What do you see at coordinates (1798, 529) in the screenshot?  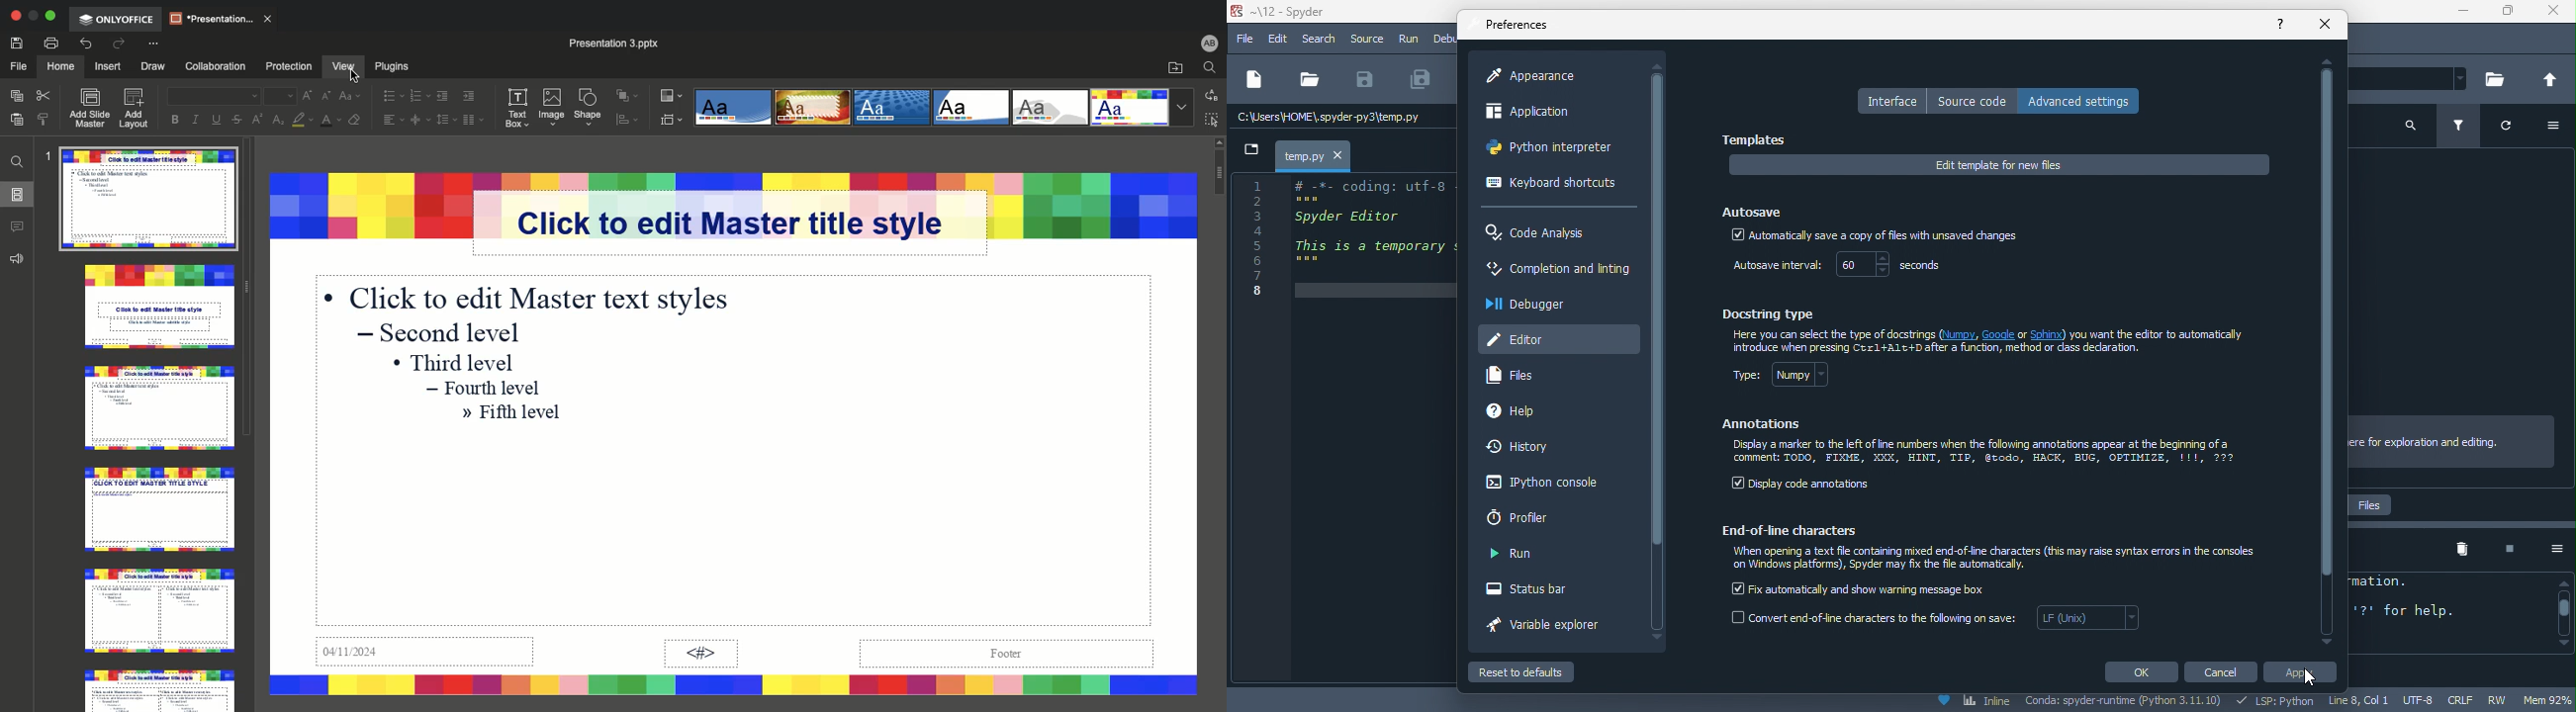 I see `end of the characters` at bounding box center [1798, 529].